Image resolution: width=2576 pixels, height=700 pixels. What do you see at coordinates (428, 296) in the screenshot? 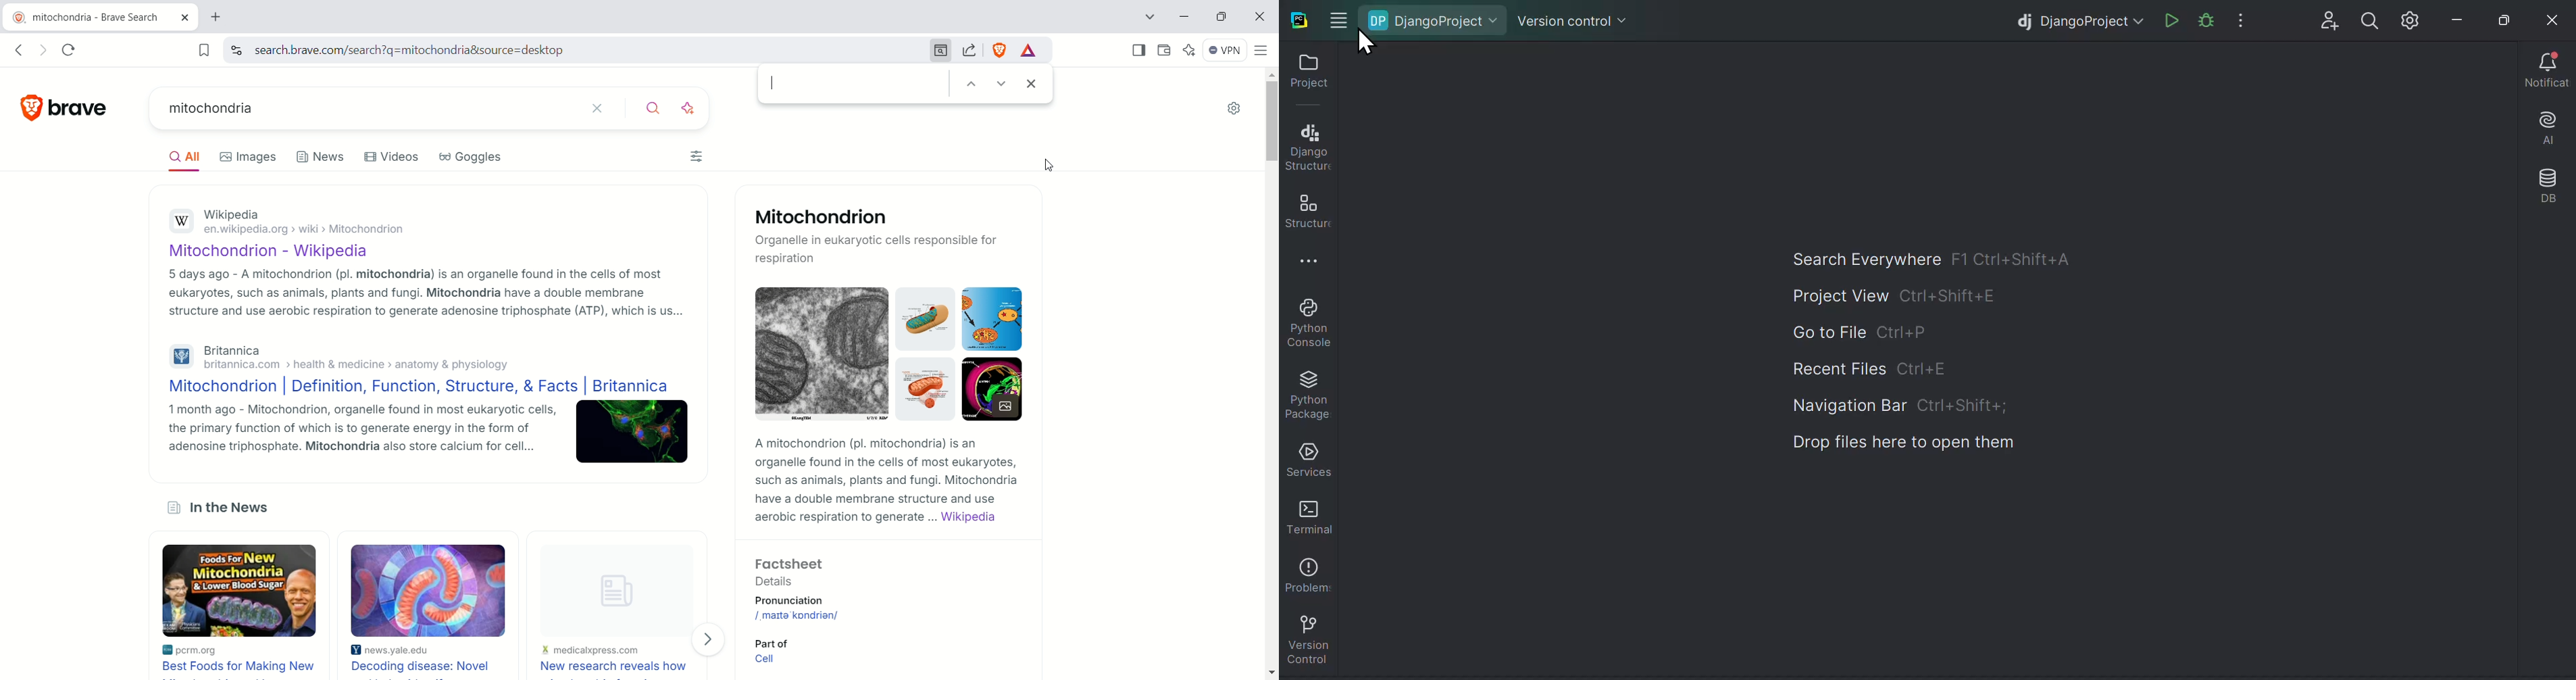
I see `5 days ago - A mitochondrion (pl. mitochondria) is an organelle found in the cells of most
eukaryotes, such as animals, plants and fungi. Mitochondria have a double membrane
structure and use aerobic respiration to generate adenosine triphosphate (ATP), which is us...` at bounding box center [428, 296].